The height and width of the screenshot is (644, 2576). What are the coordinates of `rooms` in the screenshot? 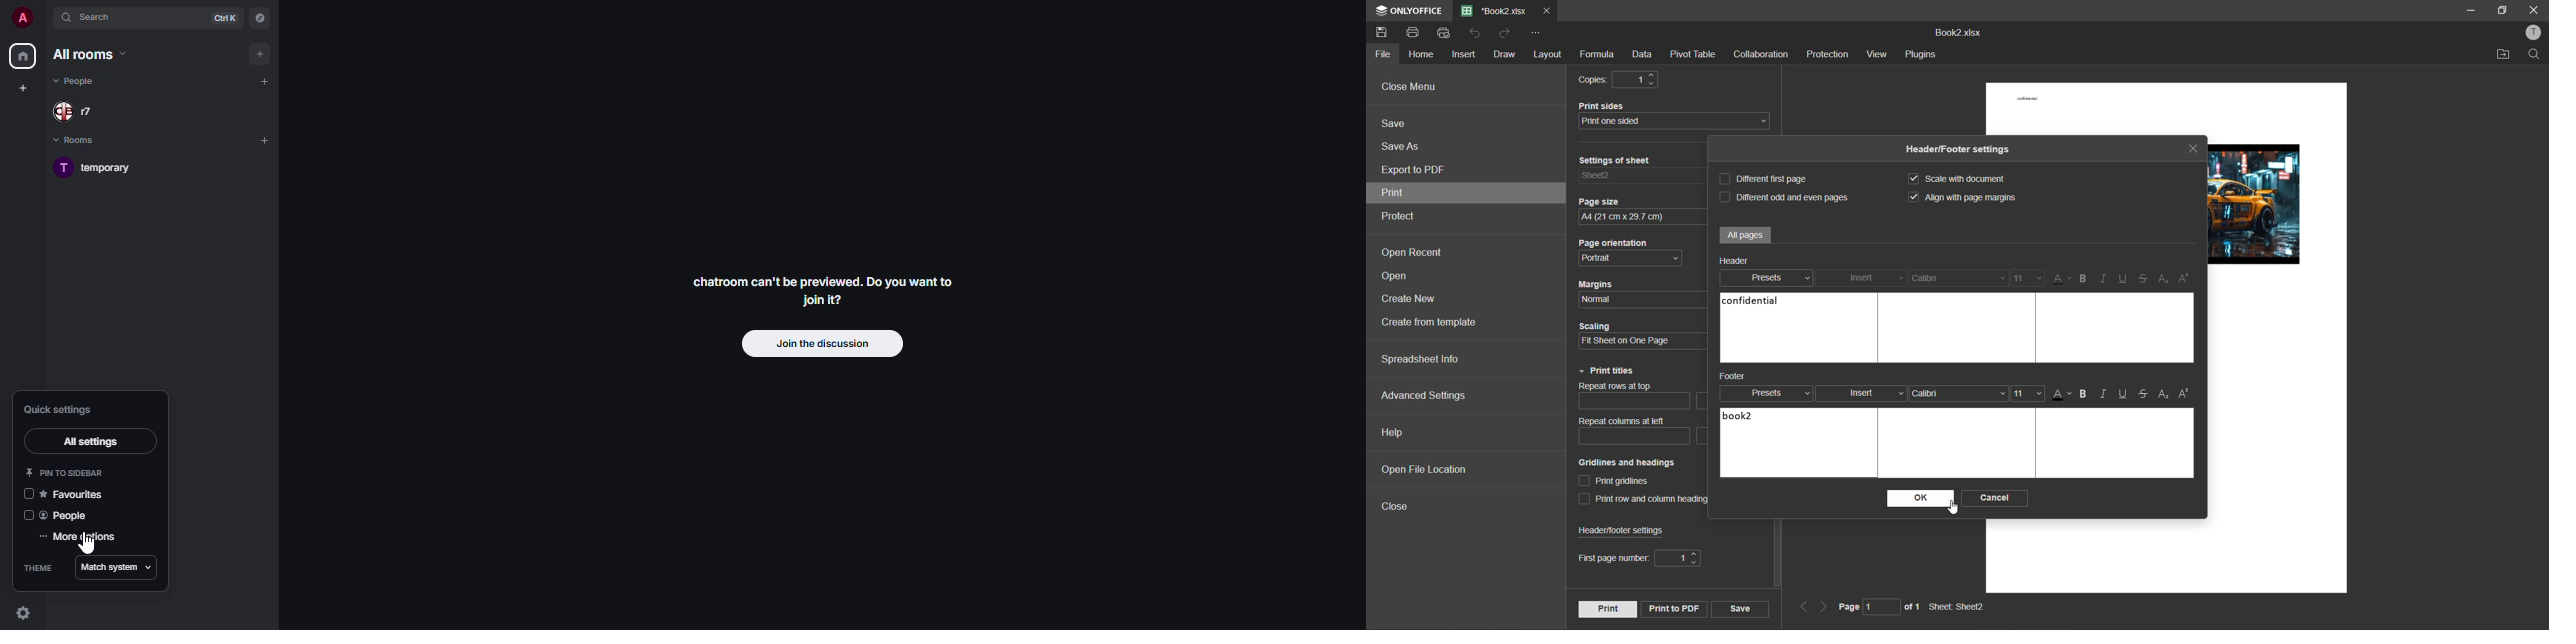 It's located at (73, 141).